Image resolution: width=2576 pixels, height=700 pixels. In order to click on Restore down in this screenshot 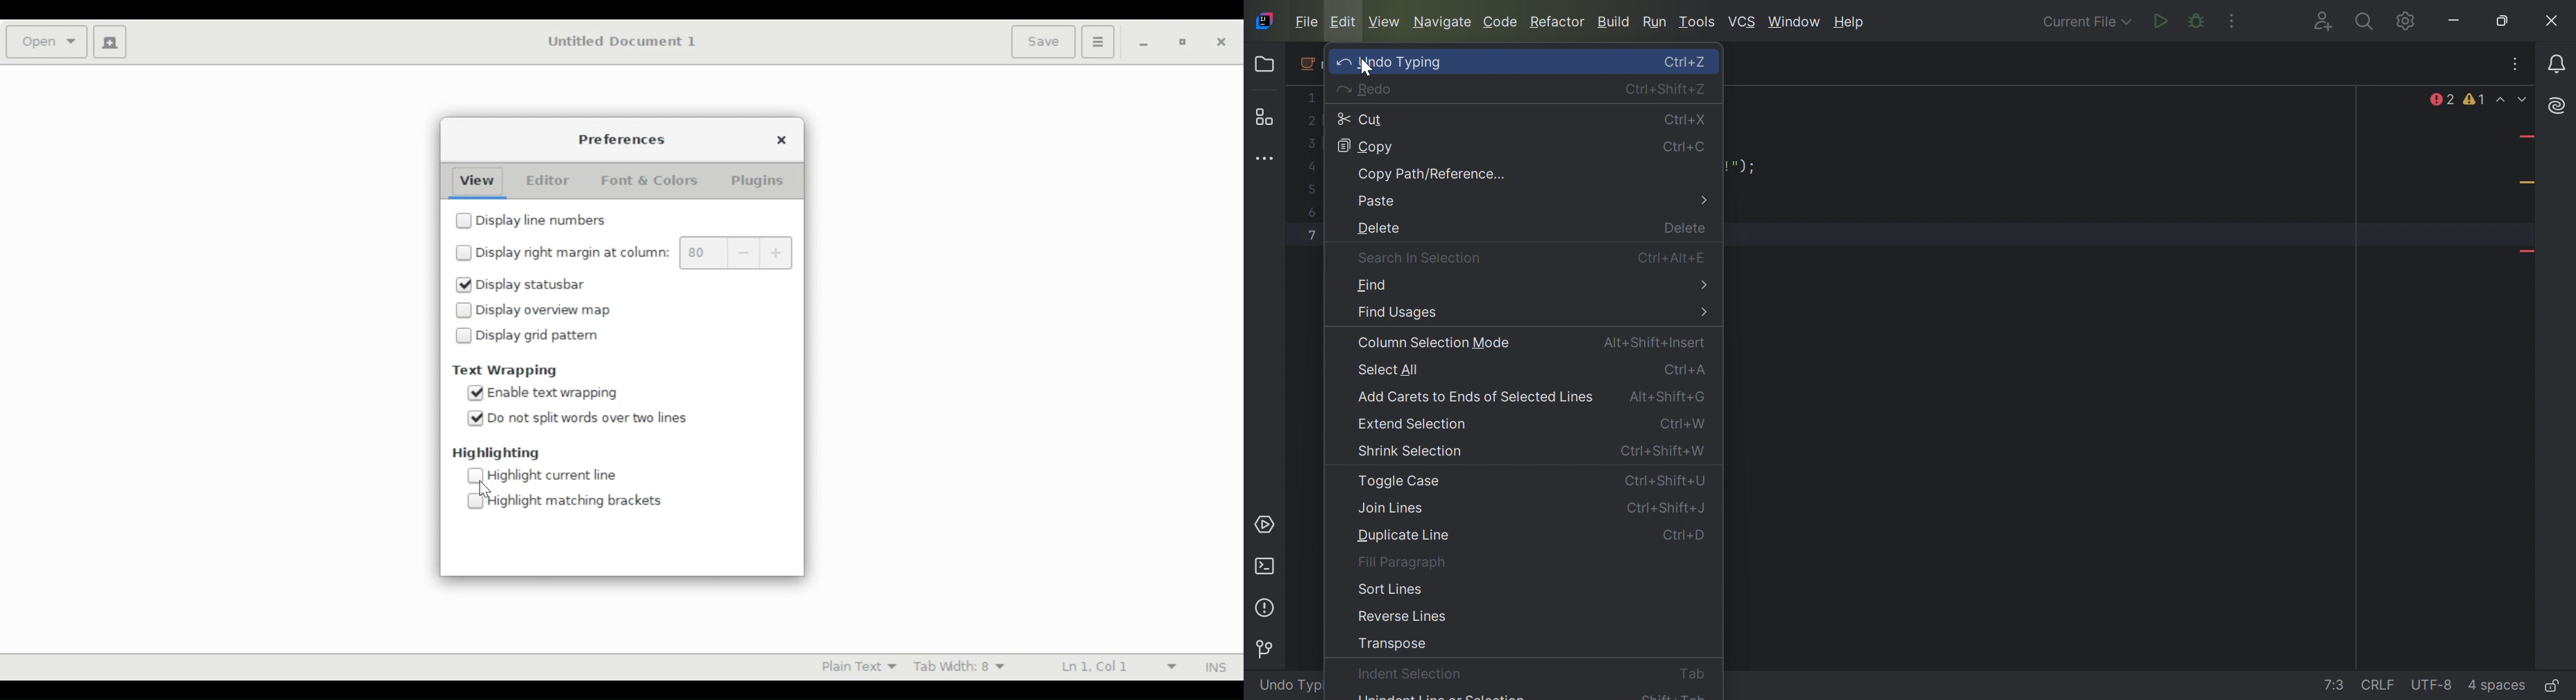, I will do `click(2504, 22)`.